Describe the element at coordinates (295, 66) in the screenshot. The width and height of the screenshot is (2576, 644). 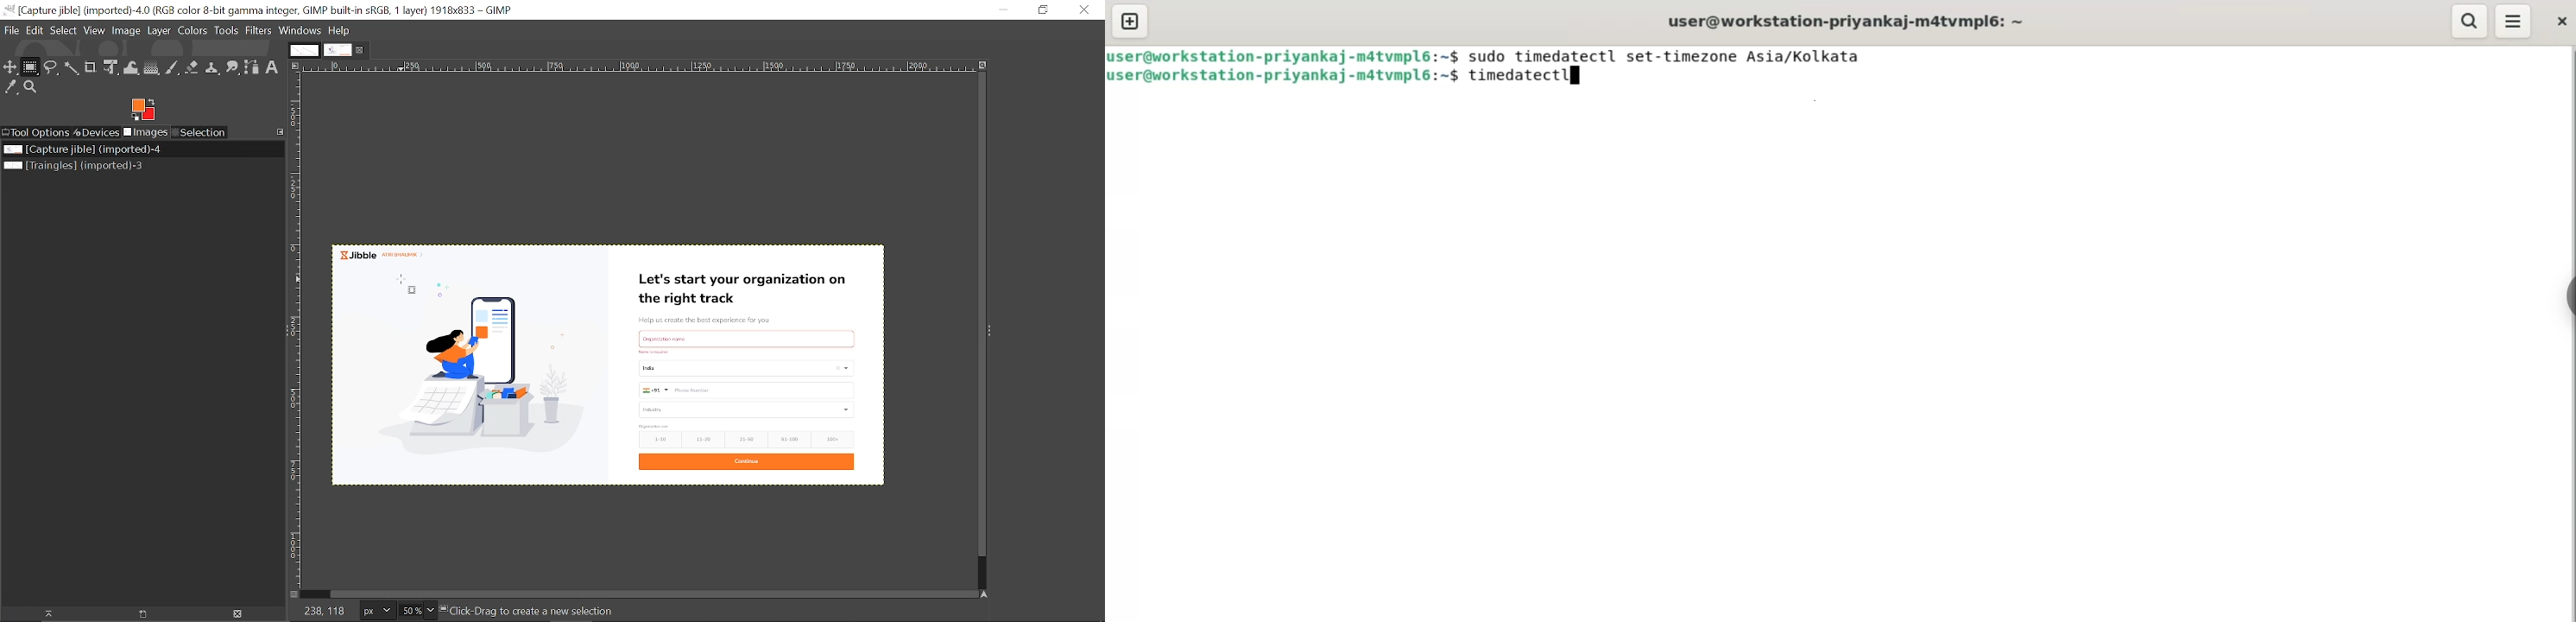
I see `Access this image menu` at that location.